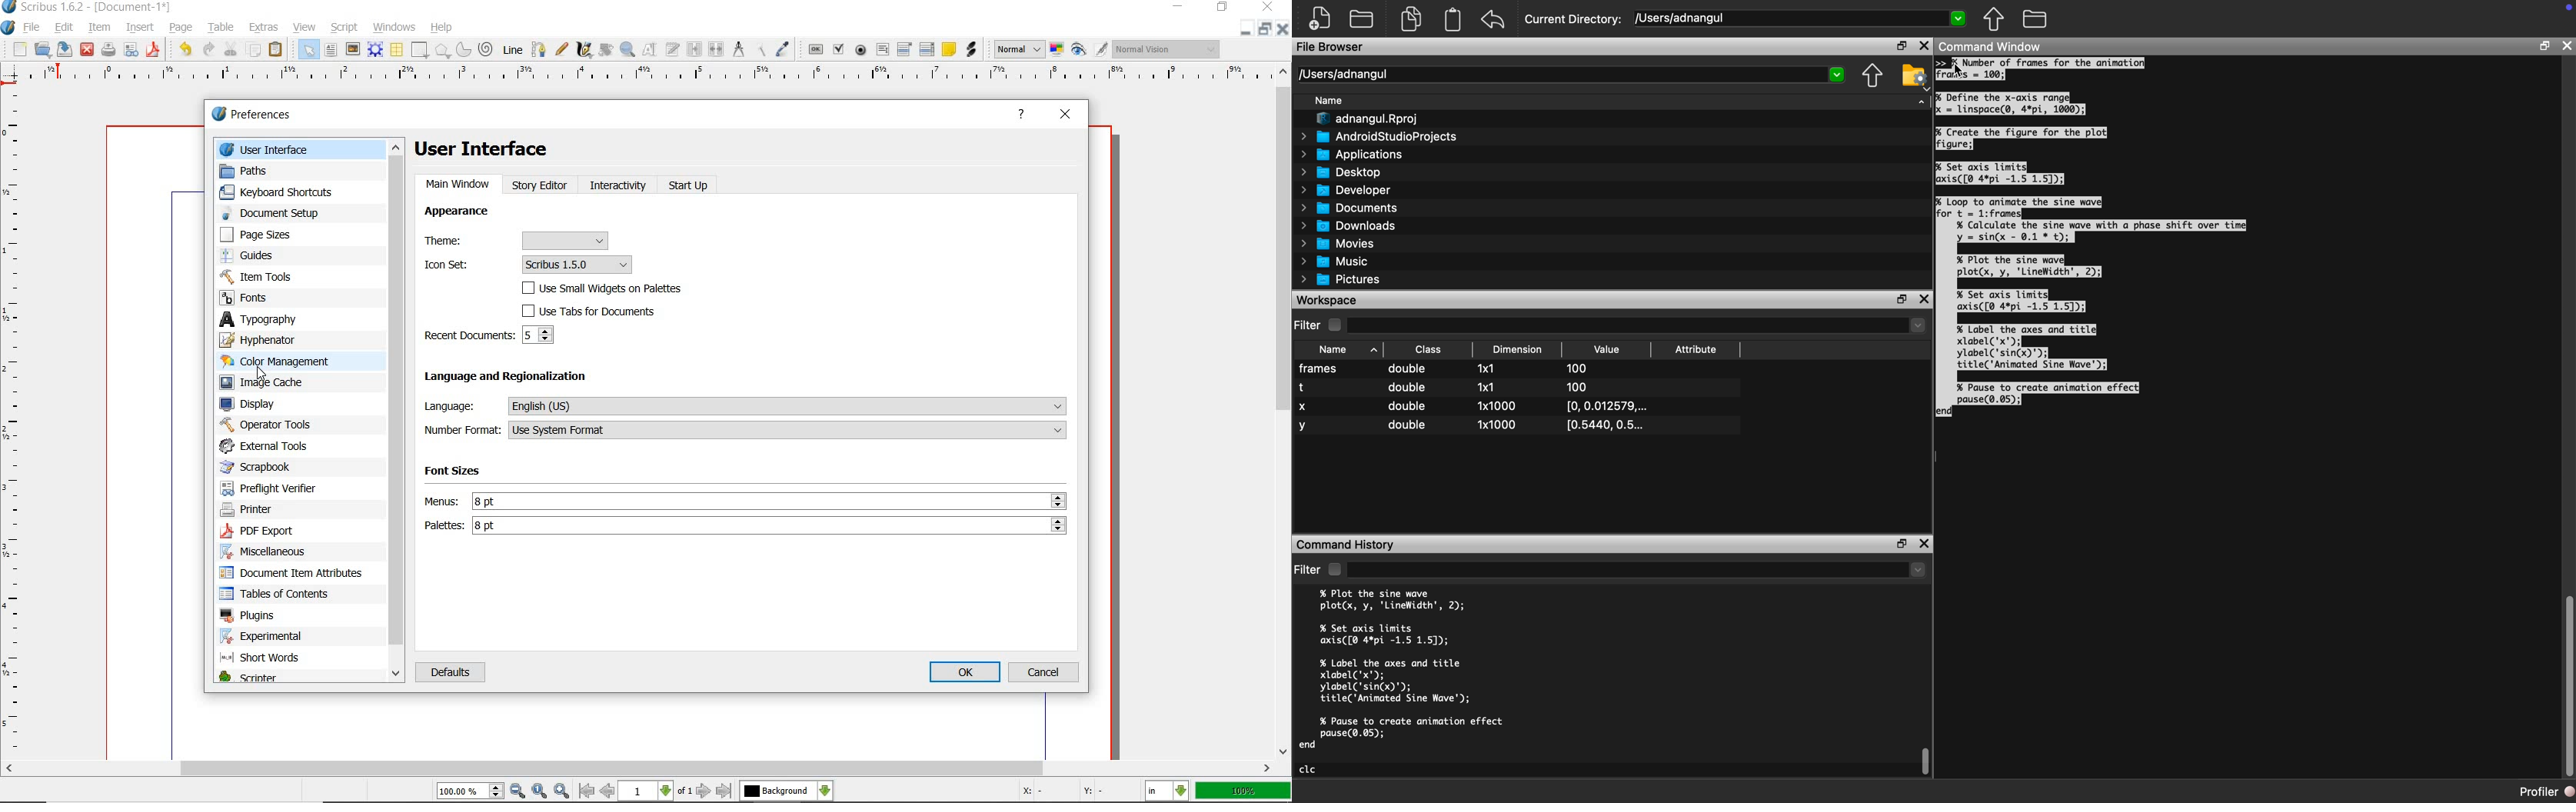 Image resolution: width=2576 pixels, height=812 pixels. What do you see at coordinates (278, 256) in the screenshot?
I see `guides` at bounding box center [278, 256].